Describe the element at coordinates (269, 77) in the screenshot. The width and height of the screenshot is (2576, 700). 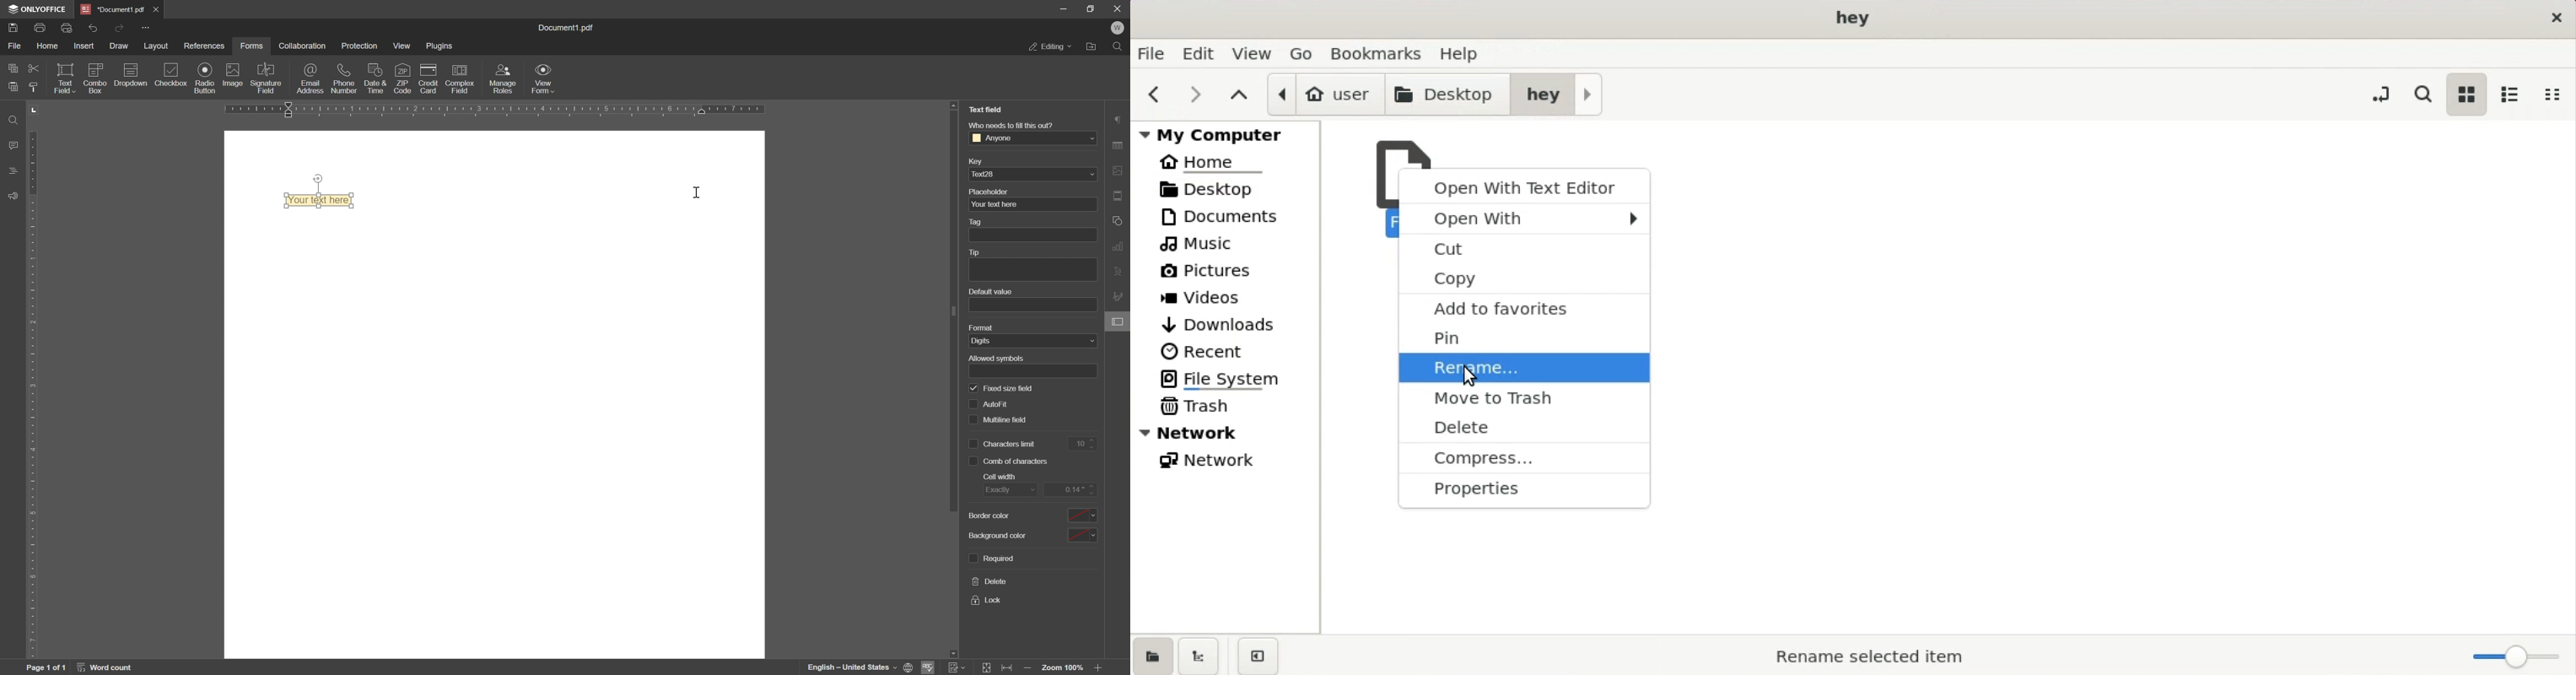
I see `signature field` at that location.